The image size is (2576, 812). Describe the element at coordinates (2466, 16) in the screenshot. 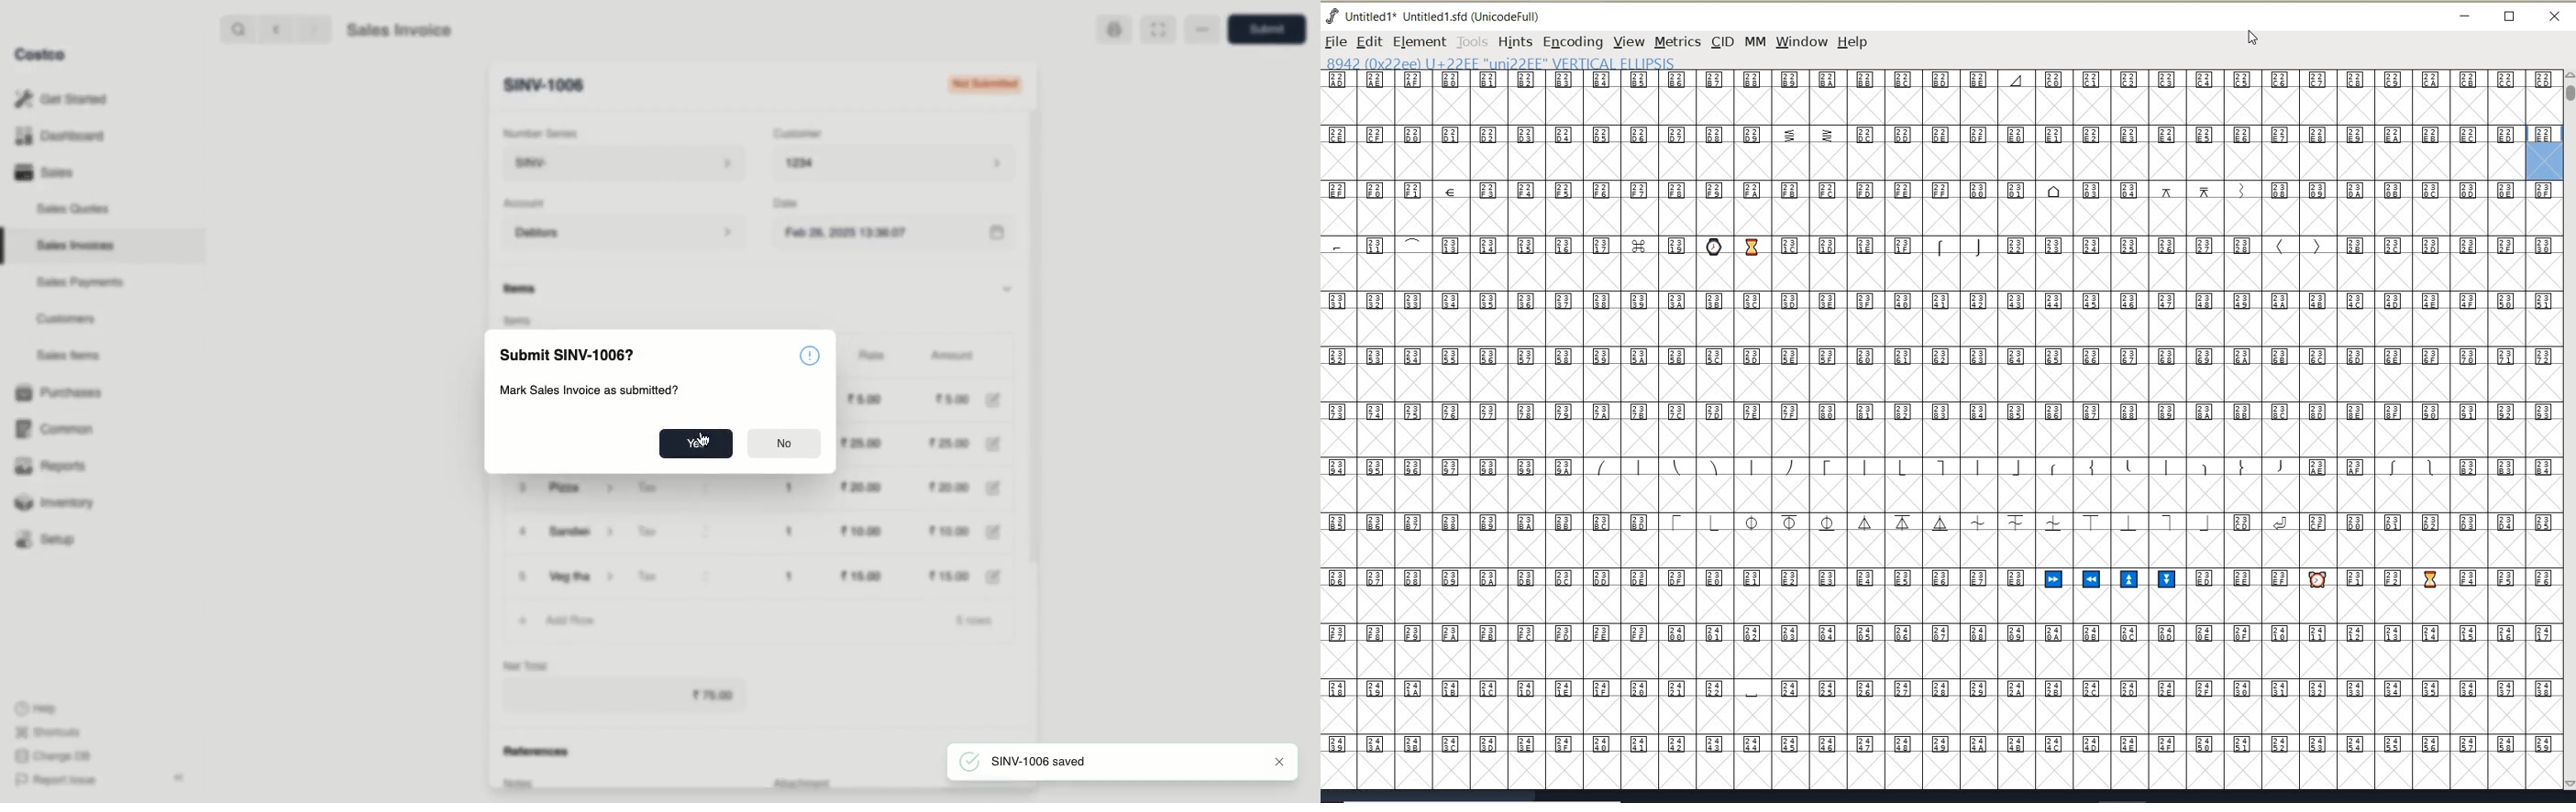

I see `minimize` at that location.